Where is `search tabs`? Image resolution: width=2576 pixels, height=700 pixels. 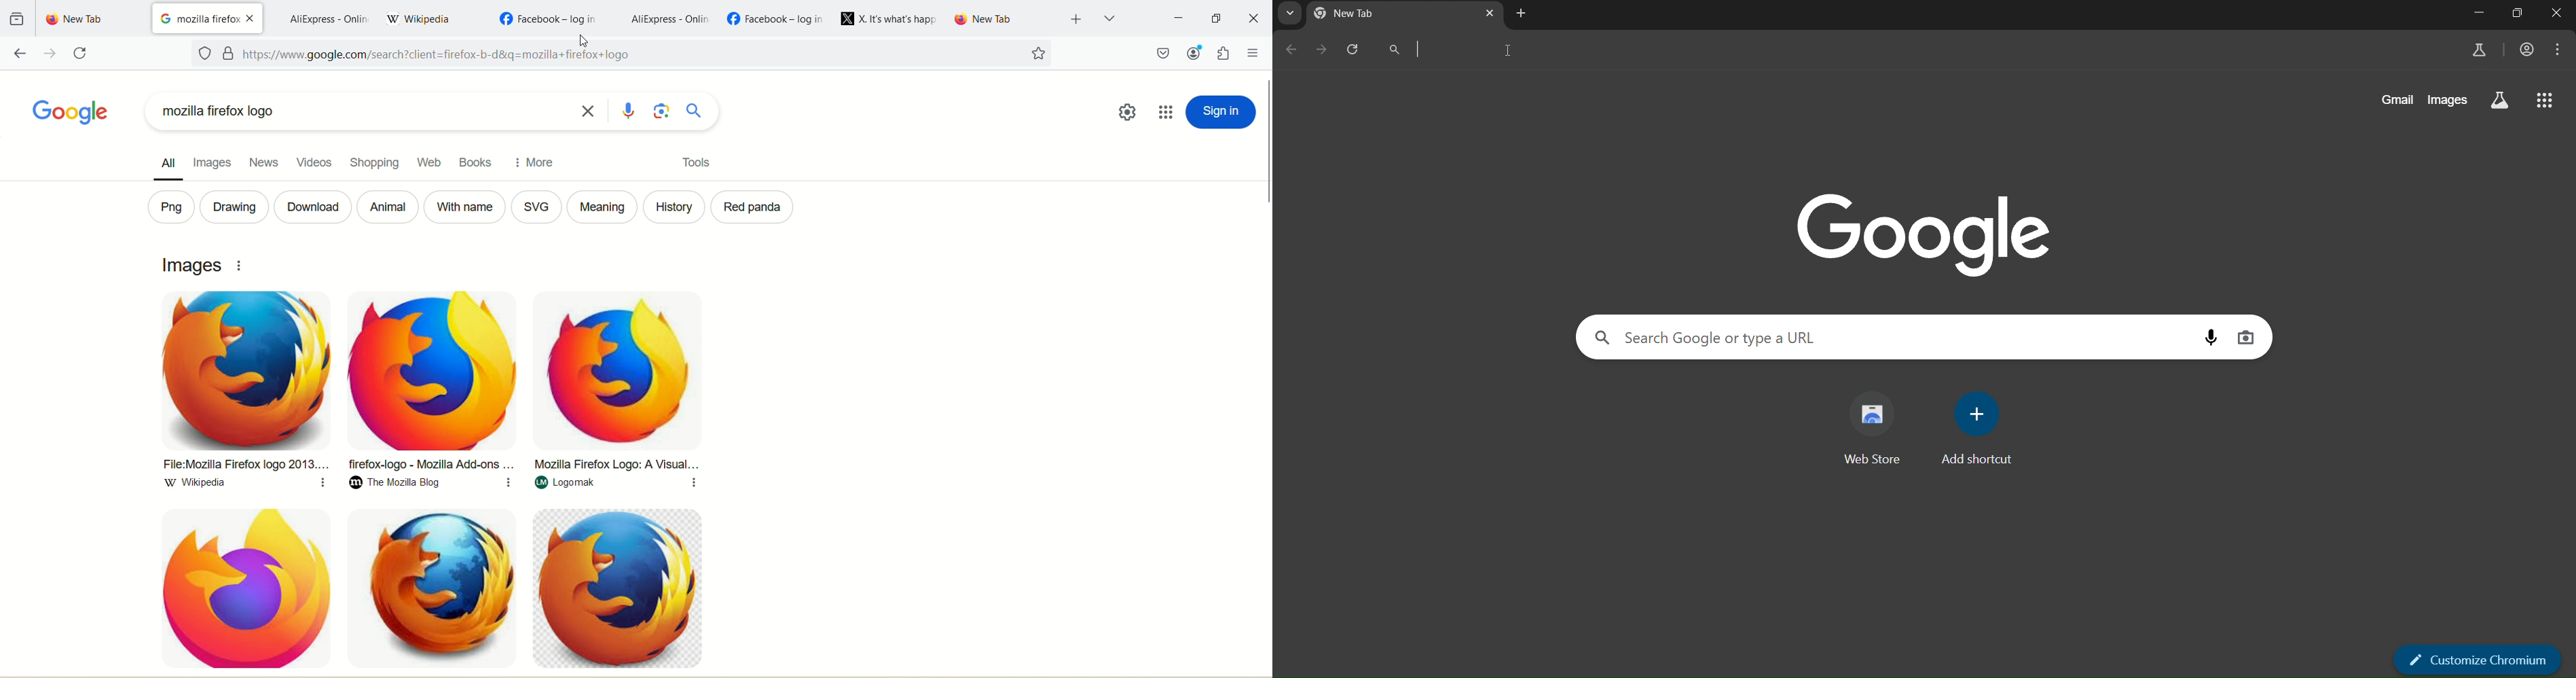 search tabs is located at coordinates (1289, 13).